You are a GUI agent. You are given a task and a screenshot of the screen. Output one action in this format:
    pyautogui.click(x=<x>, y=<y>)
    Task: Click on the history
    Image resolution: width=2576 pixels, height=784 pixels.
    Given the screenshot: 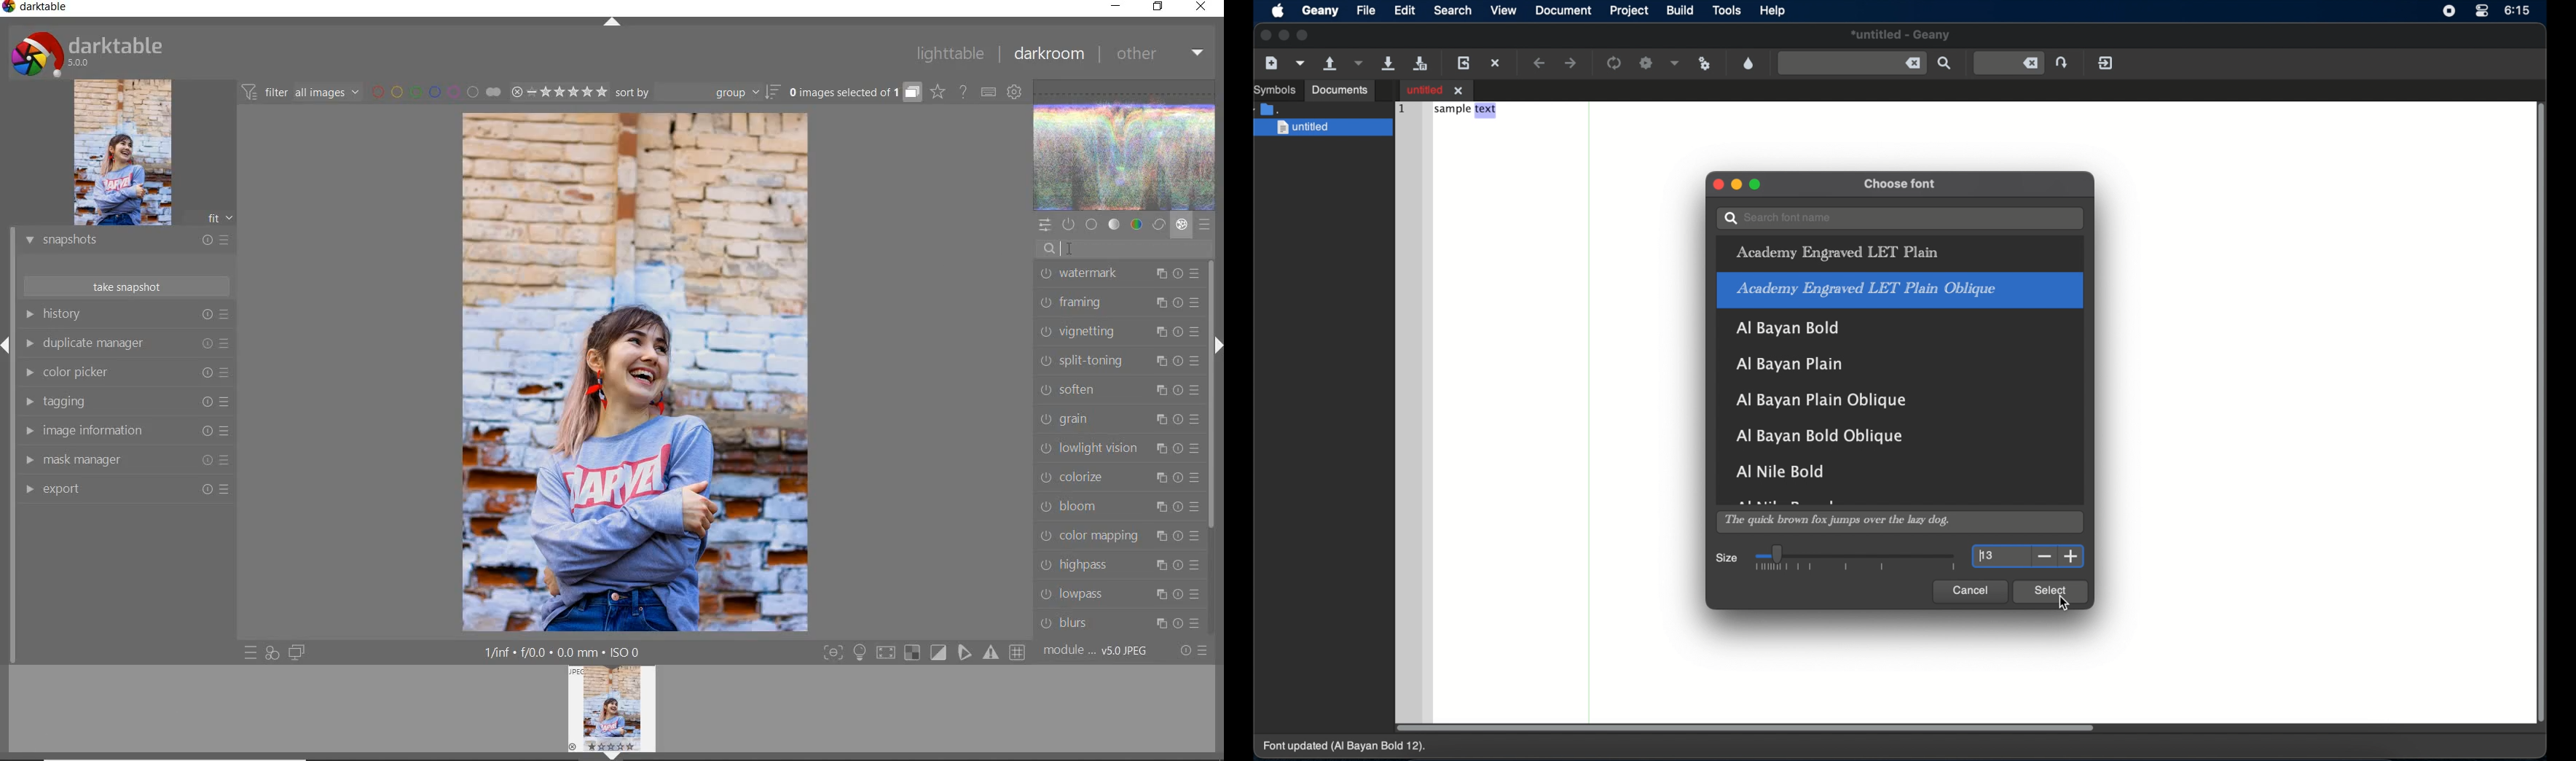 What is the action you would take?
    pyautogui.click(x=131, y=315)
    